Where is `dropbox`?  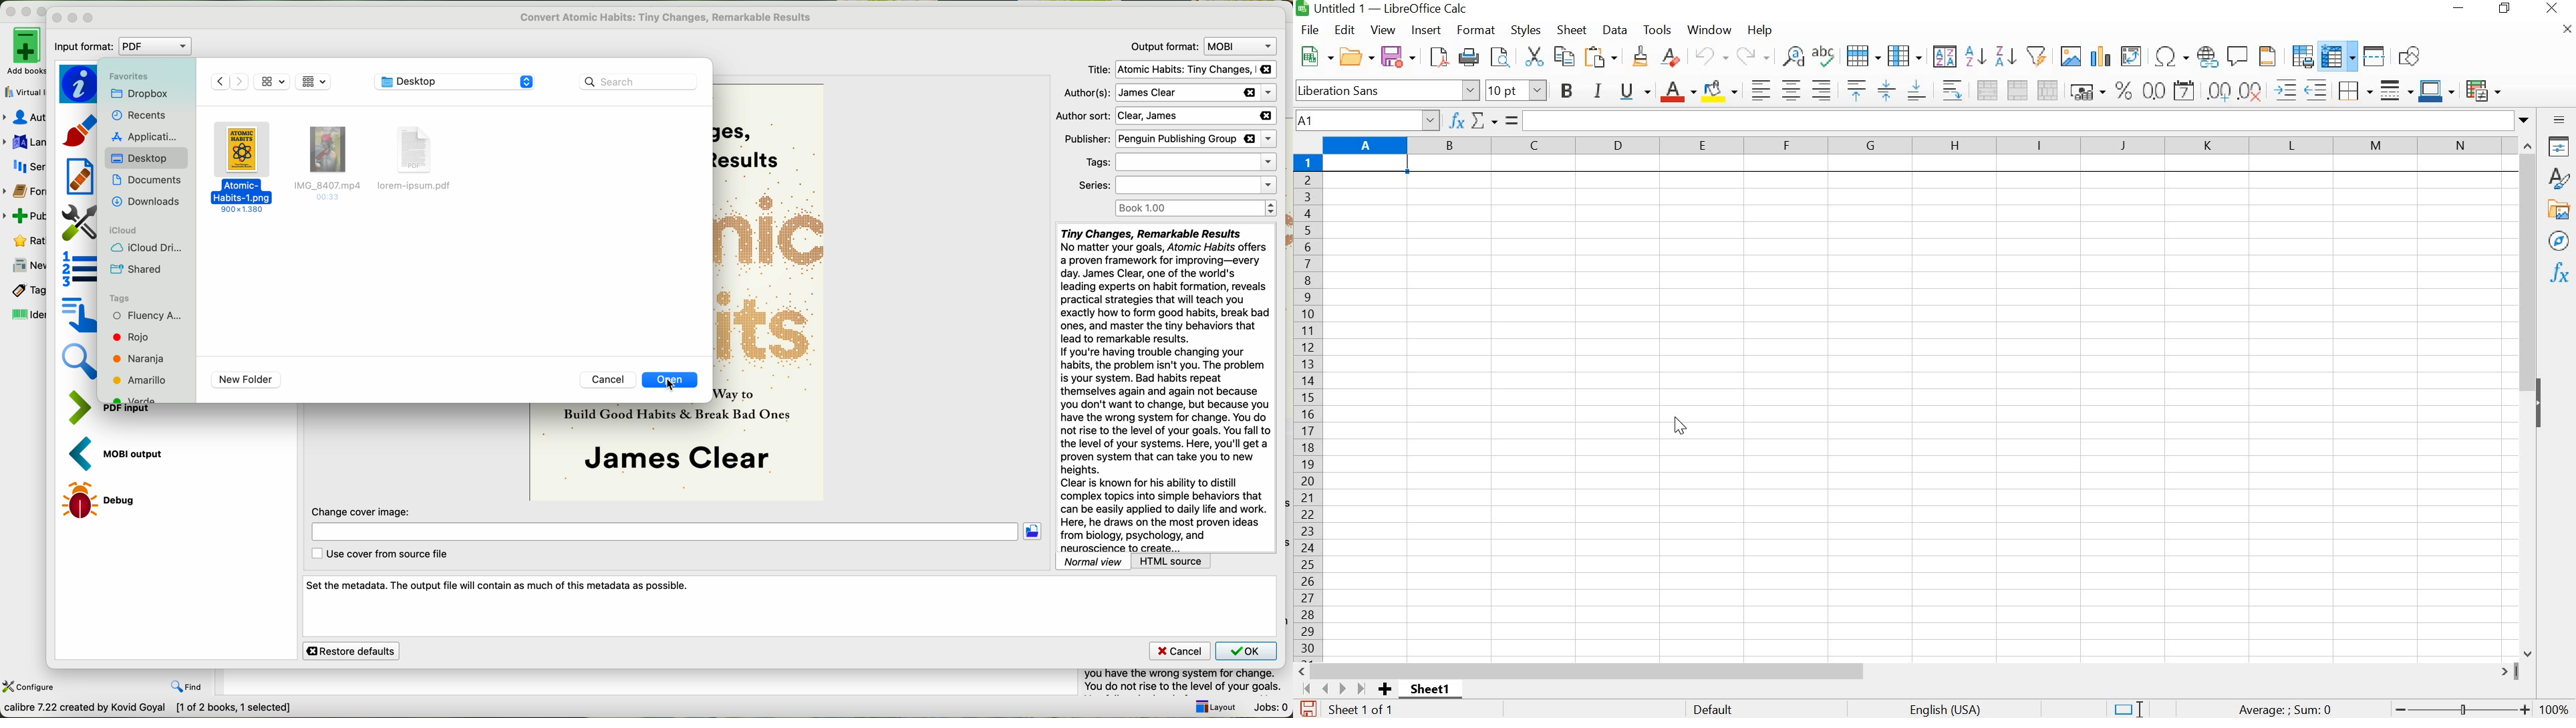
dropbox is located at coordinates (139, 94).